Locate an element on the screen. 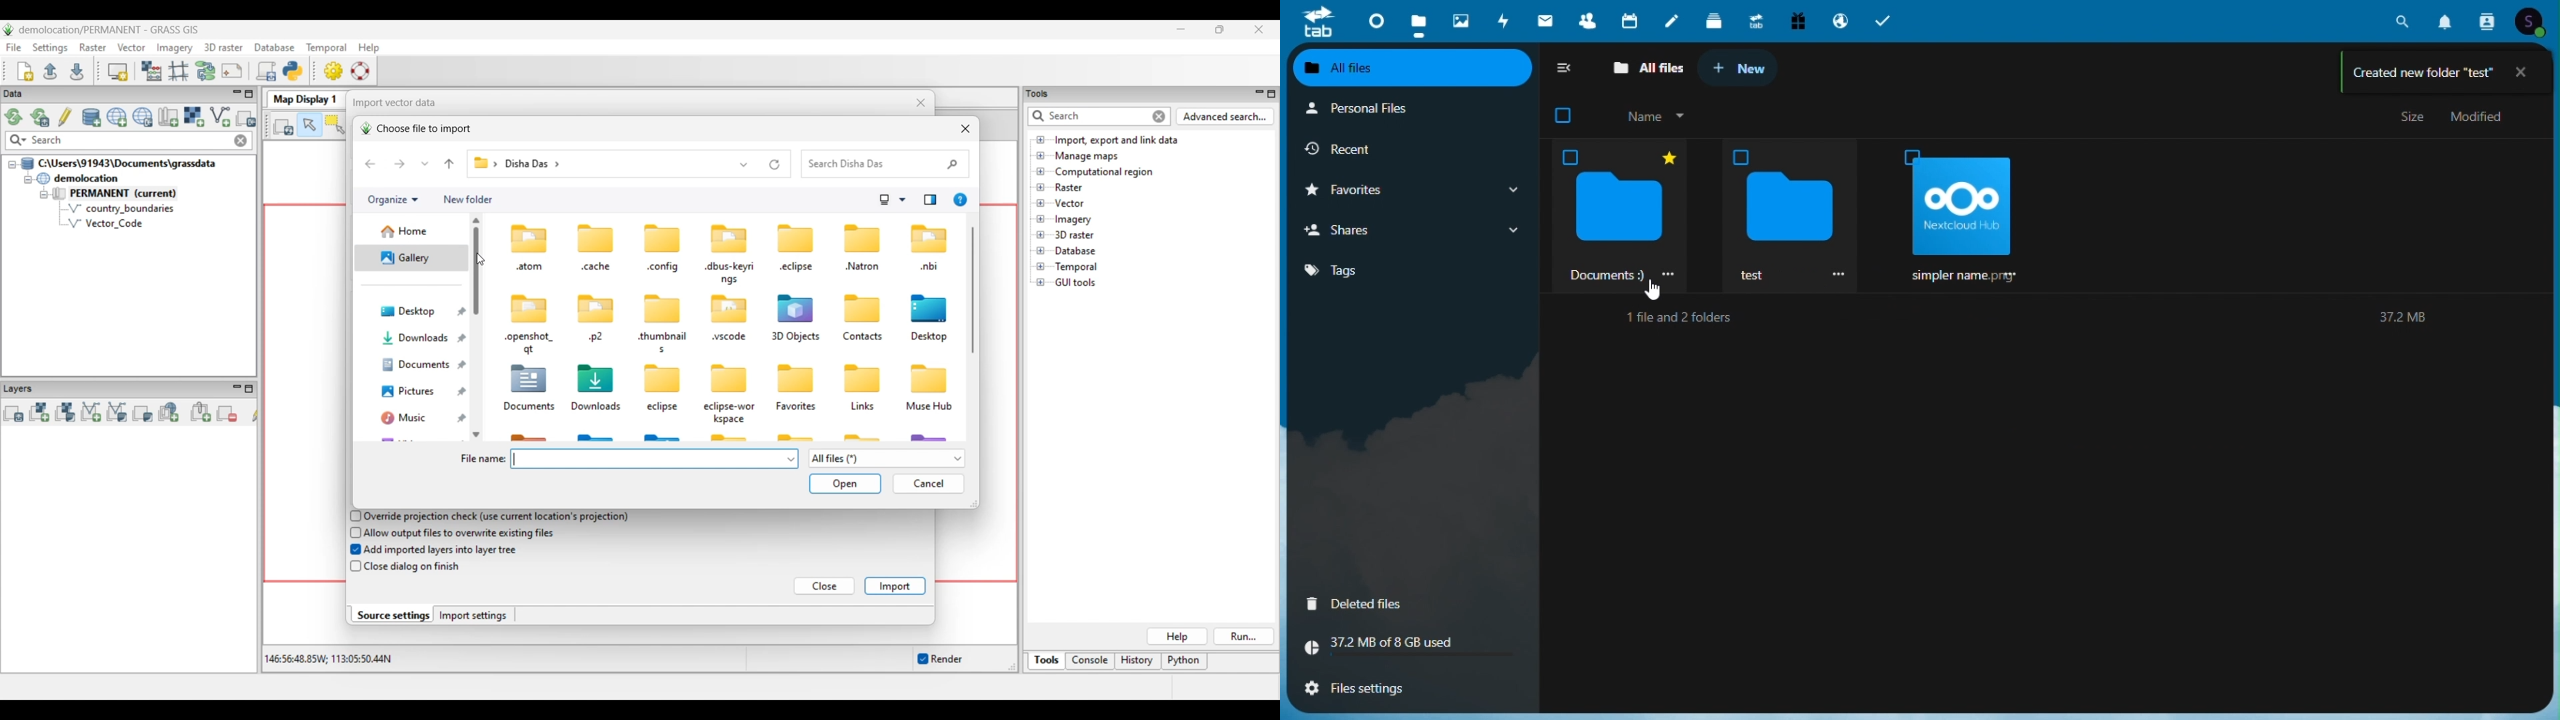  Text is located at coordinates (2402, 316).